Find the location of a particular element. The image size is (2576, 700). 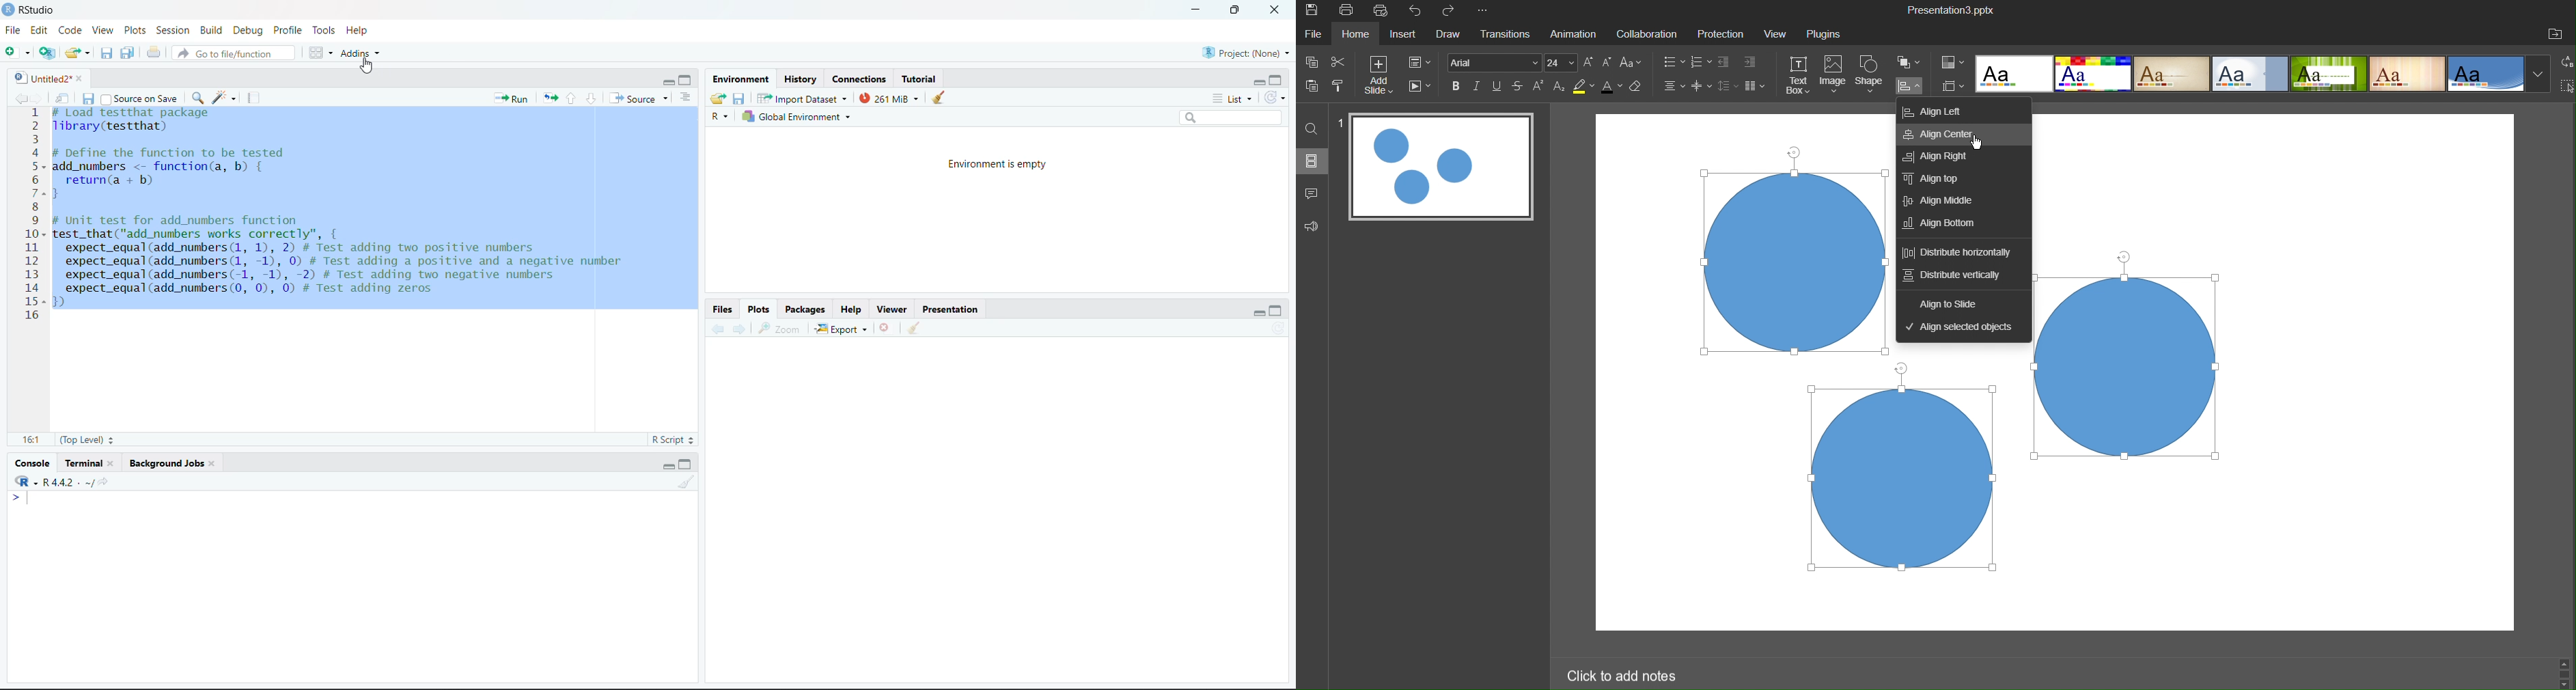

Build is located at coordinates (210, 30).